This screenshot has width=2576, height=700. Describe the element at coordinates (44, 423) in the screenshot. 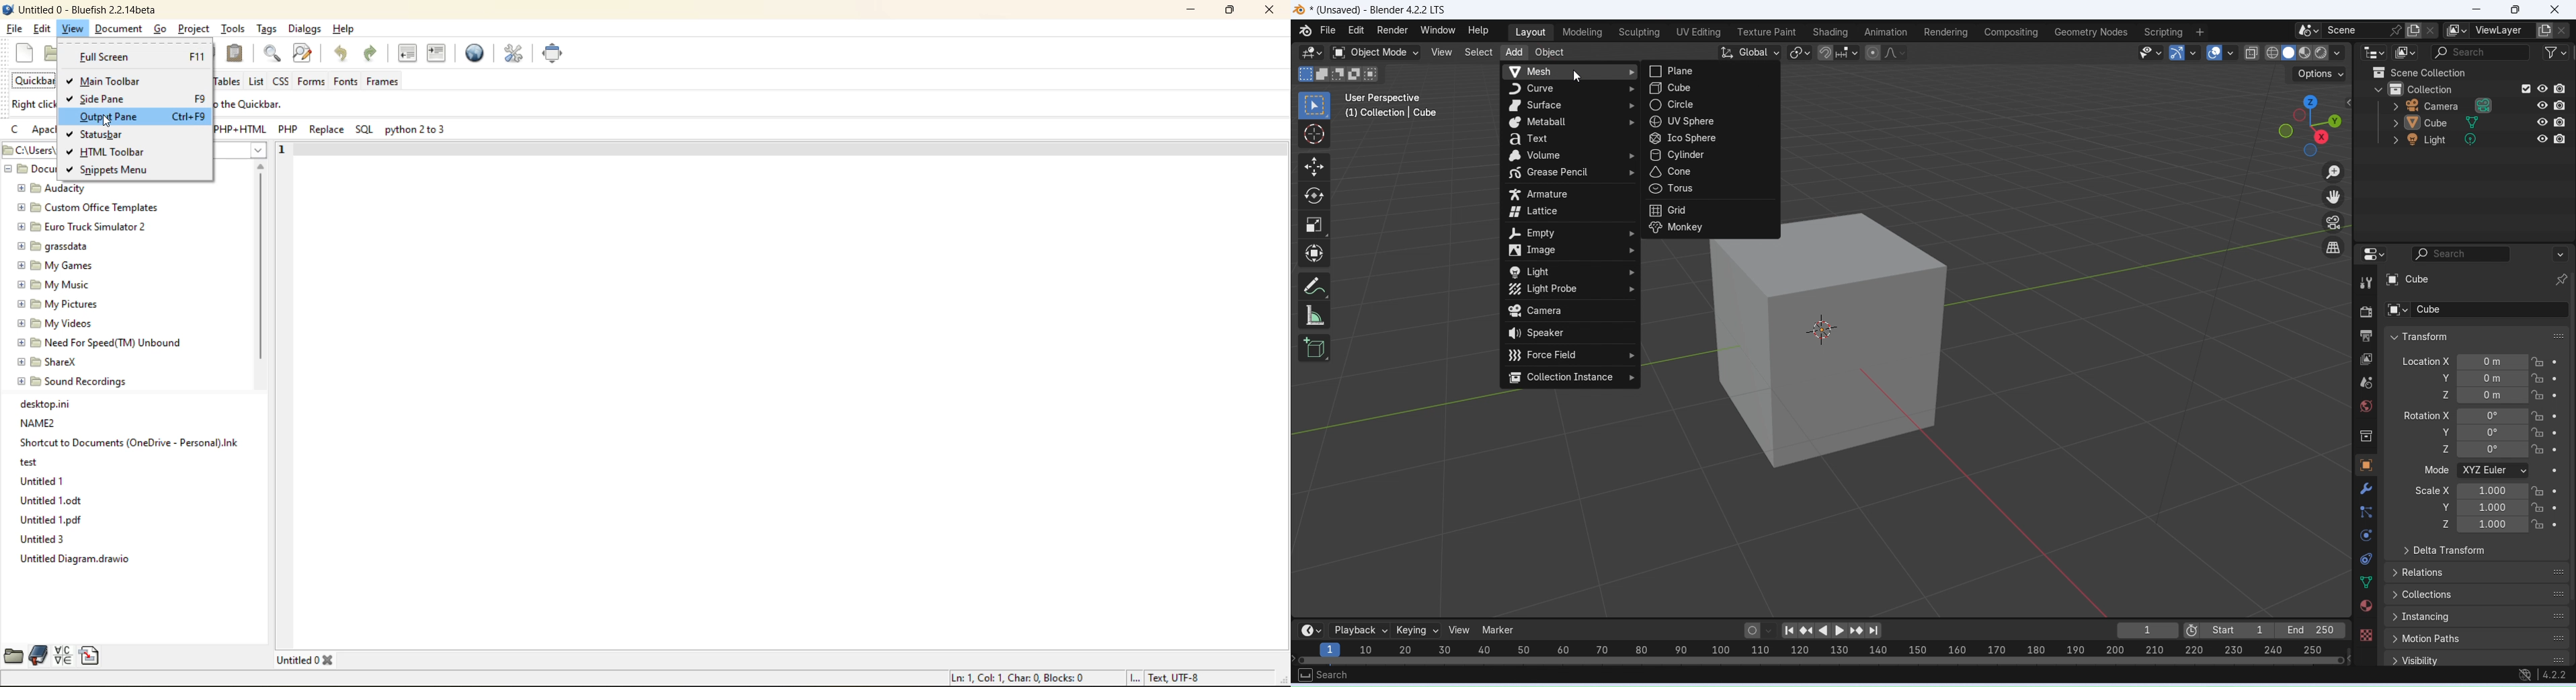

I see `NAME2` at that location.